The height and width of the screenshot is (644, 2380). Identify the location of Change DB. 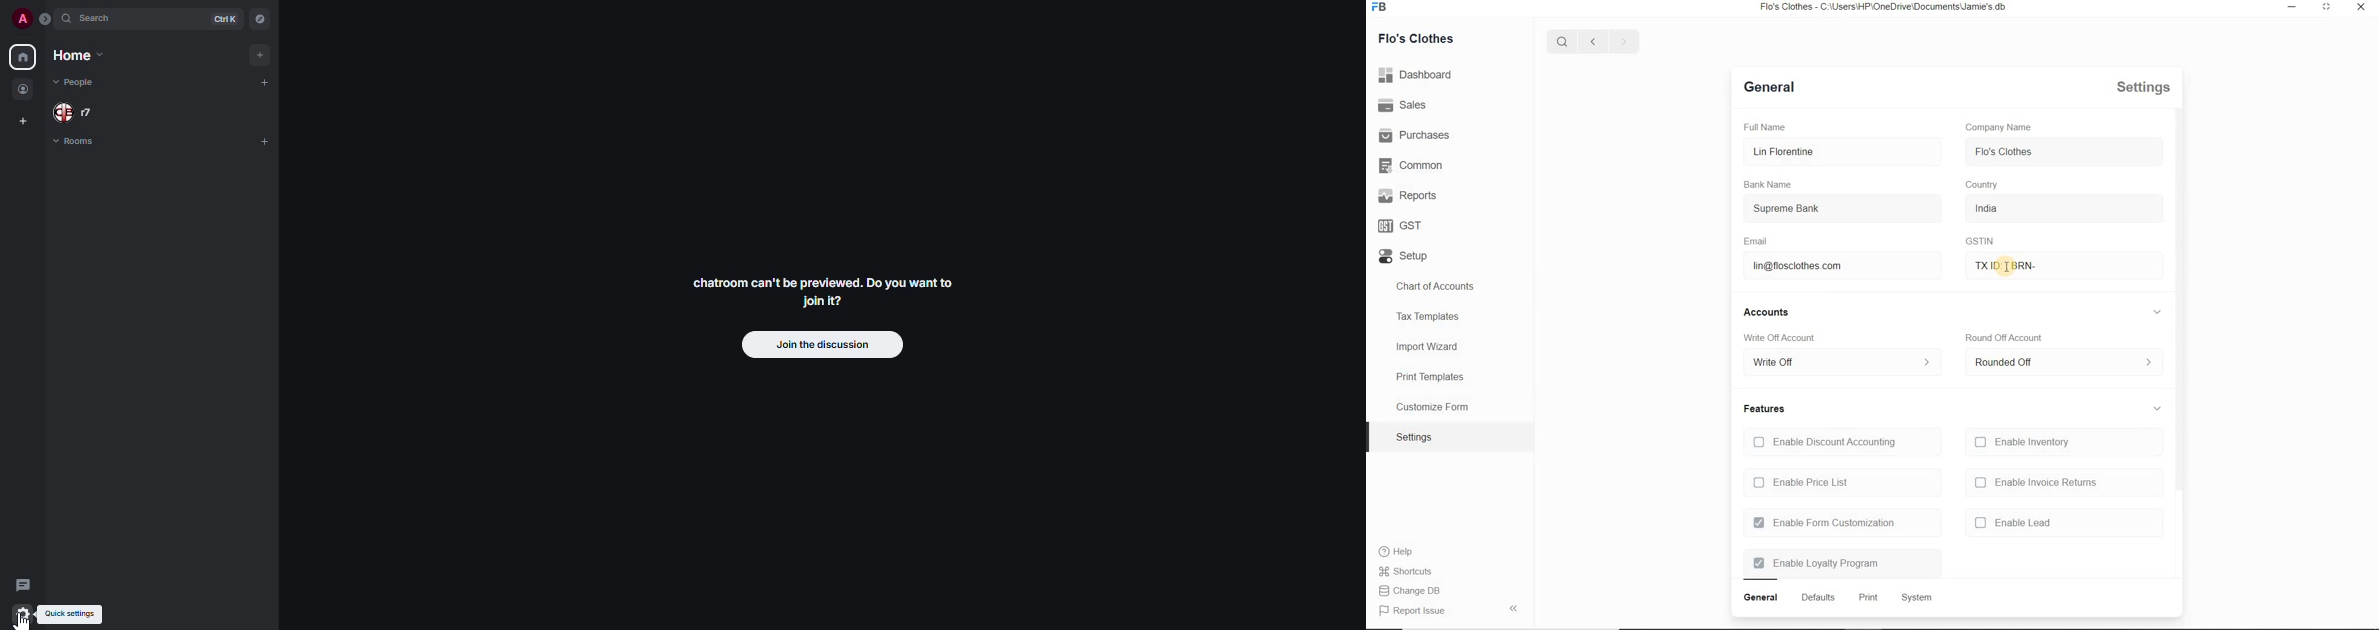
(1414, 571).